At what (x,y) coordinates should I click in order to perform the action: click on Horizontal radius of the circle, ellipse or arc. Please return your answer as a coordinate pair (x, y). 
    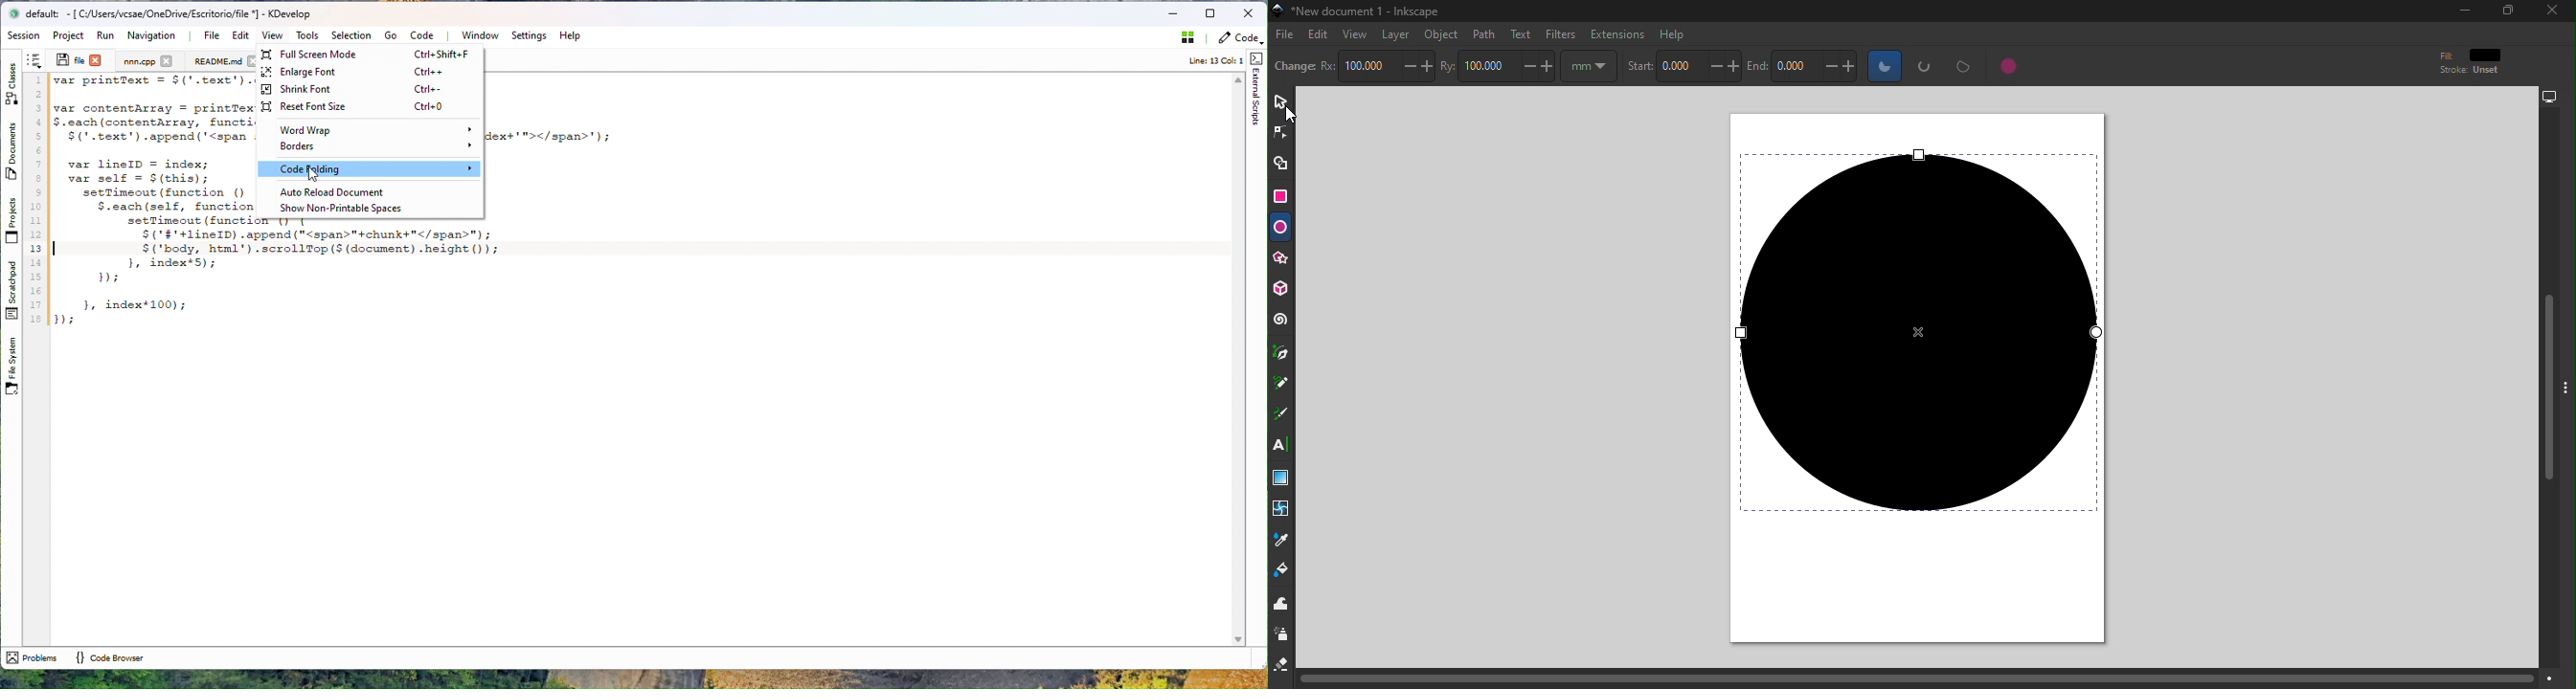
    Looking at the image, I should click on (1388, 64).